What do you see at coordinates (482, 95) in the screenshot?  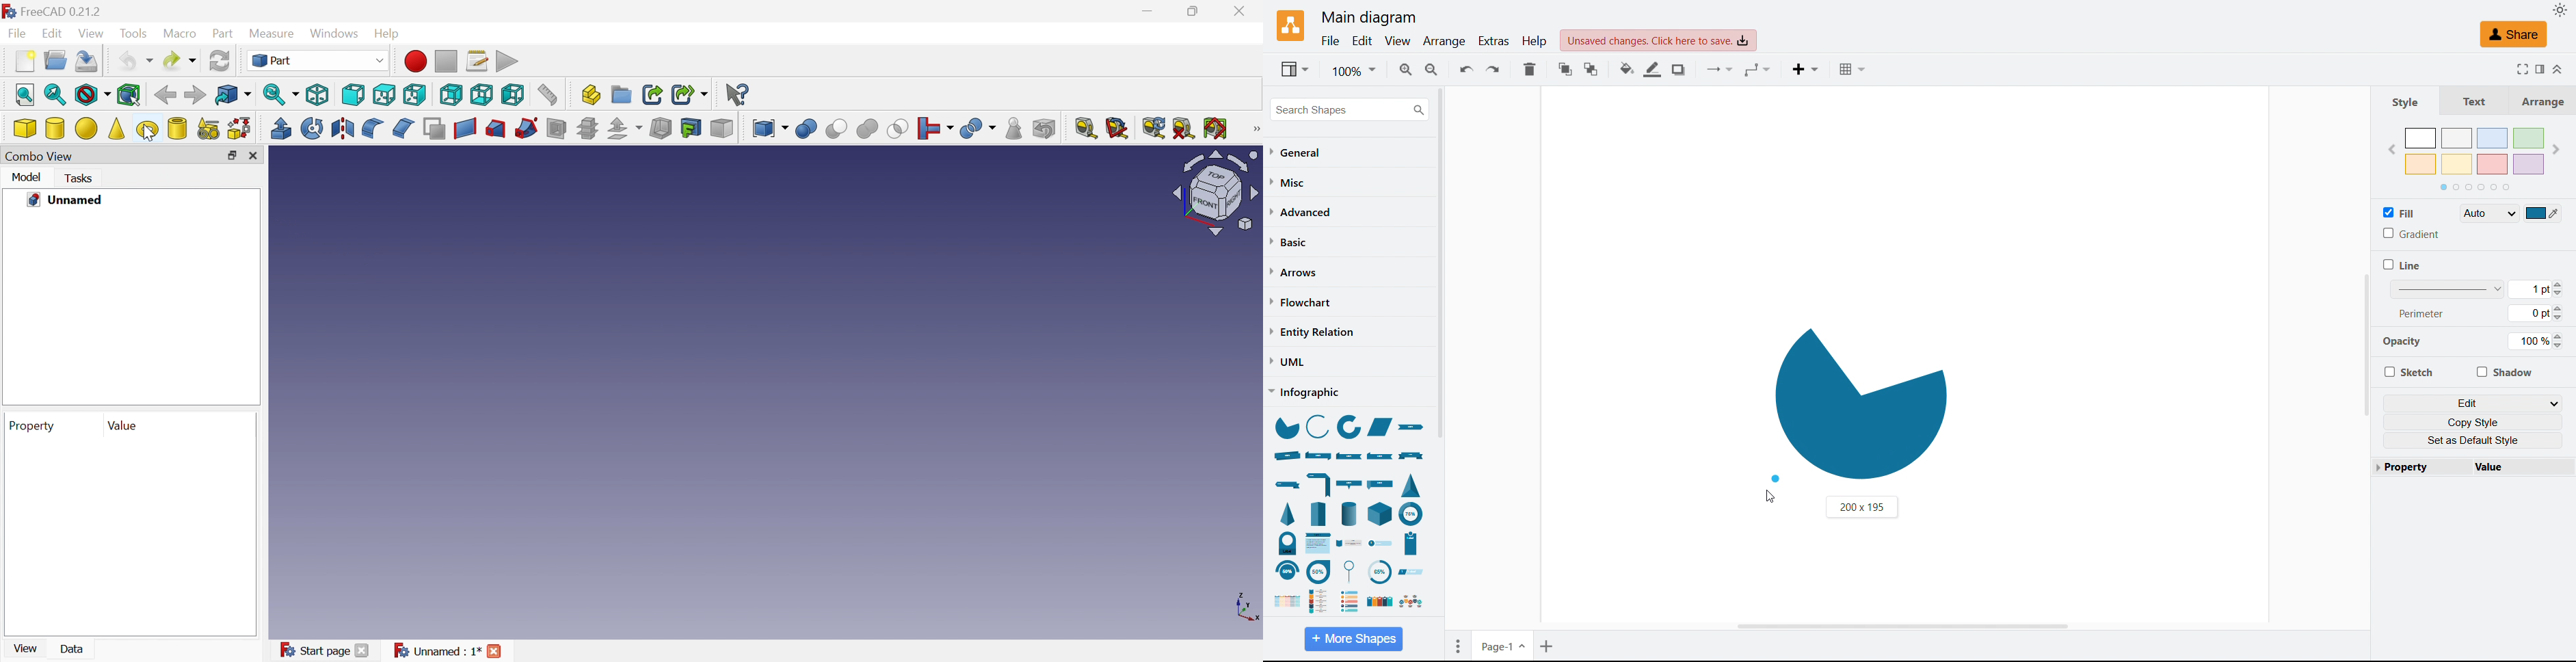 I see `Bottom` at bounding box center [482, 95].